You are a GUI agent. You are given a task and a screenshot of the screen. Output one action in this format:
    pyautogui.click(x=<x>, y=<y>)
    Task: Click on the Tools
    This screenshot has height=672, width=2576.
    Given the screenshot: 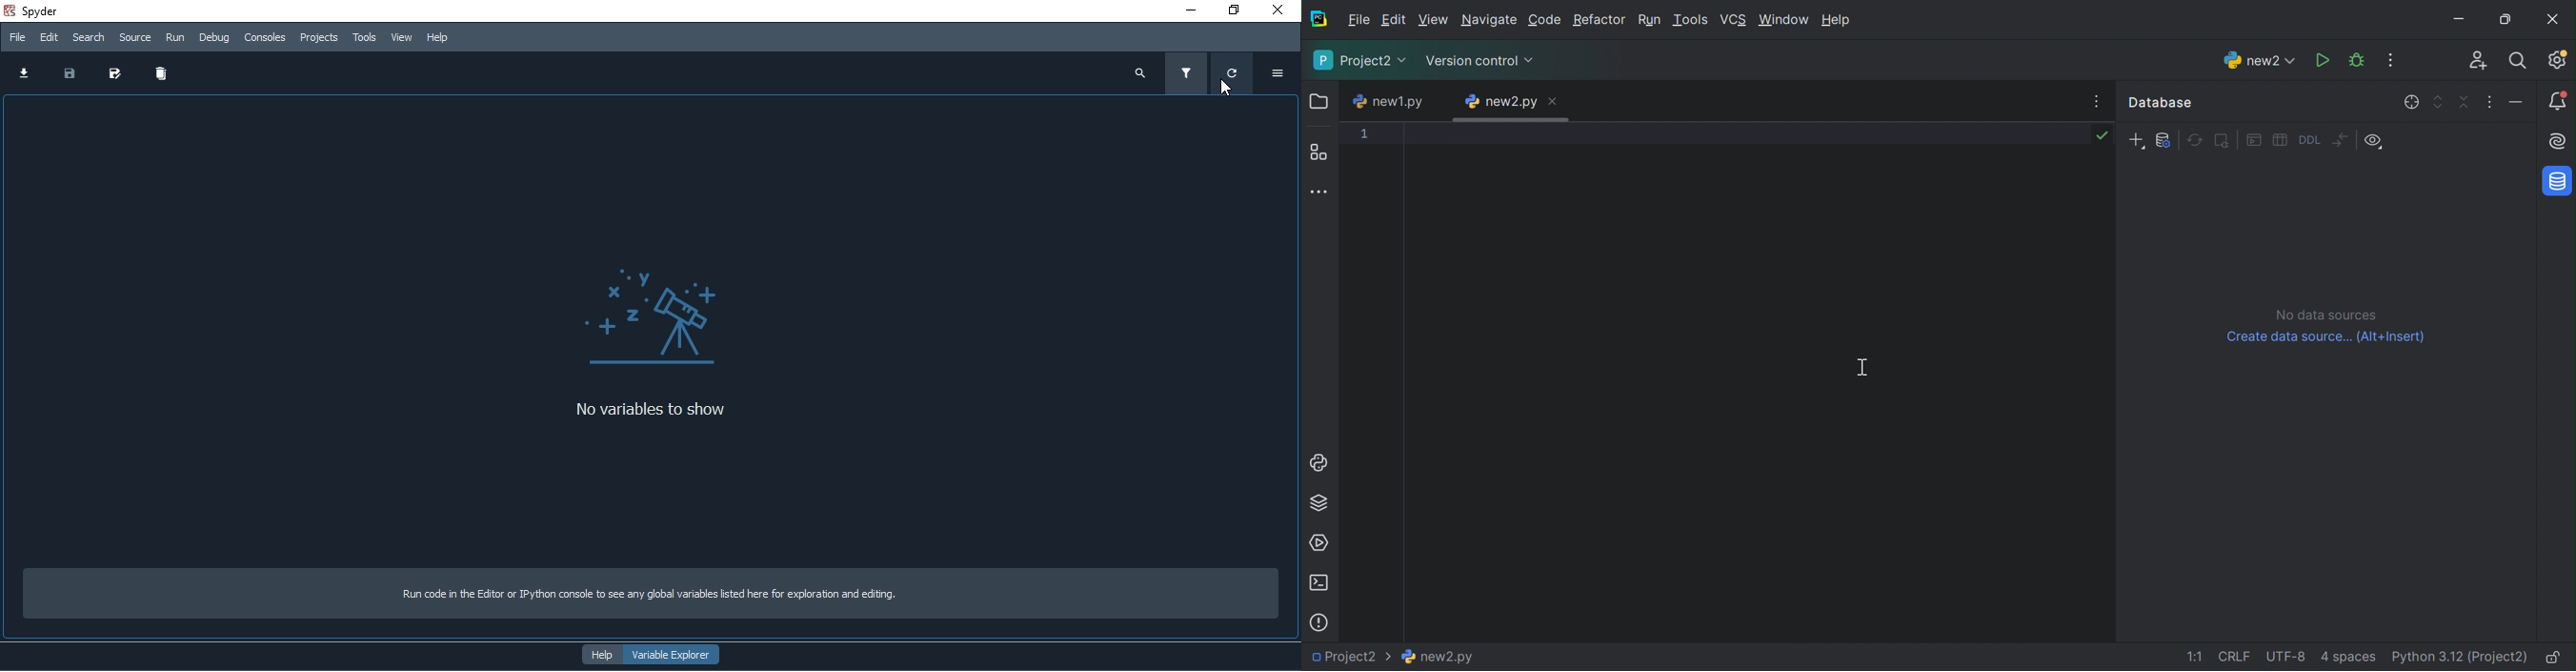 What is the action you would take?
    pyautogui.click(x=1691, y=20)
    